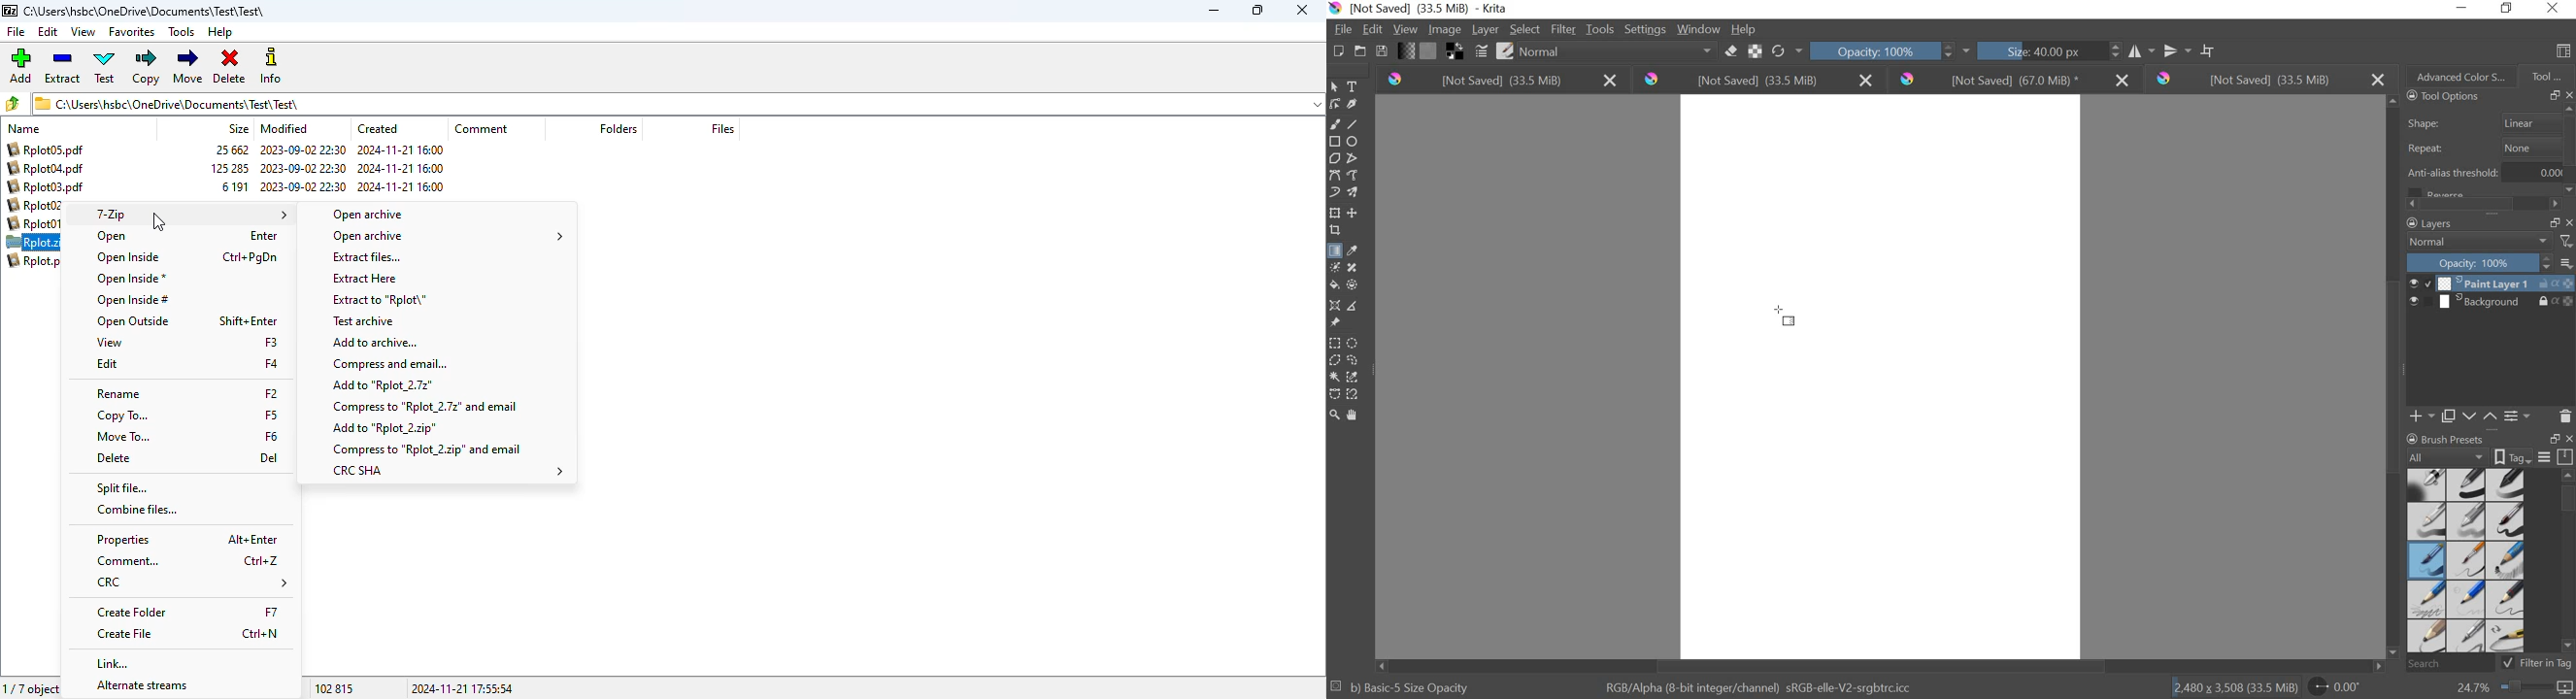 Image resolution: width=2576 pixels, height=700 pixels. I want to click on RESTORE DOWN, so click(2510, 9).